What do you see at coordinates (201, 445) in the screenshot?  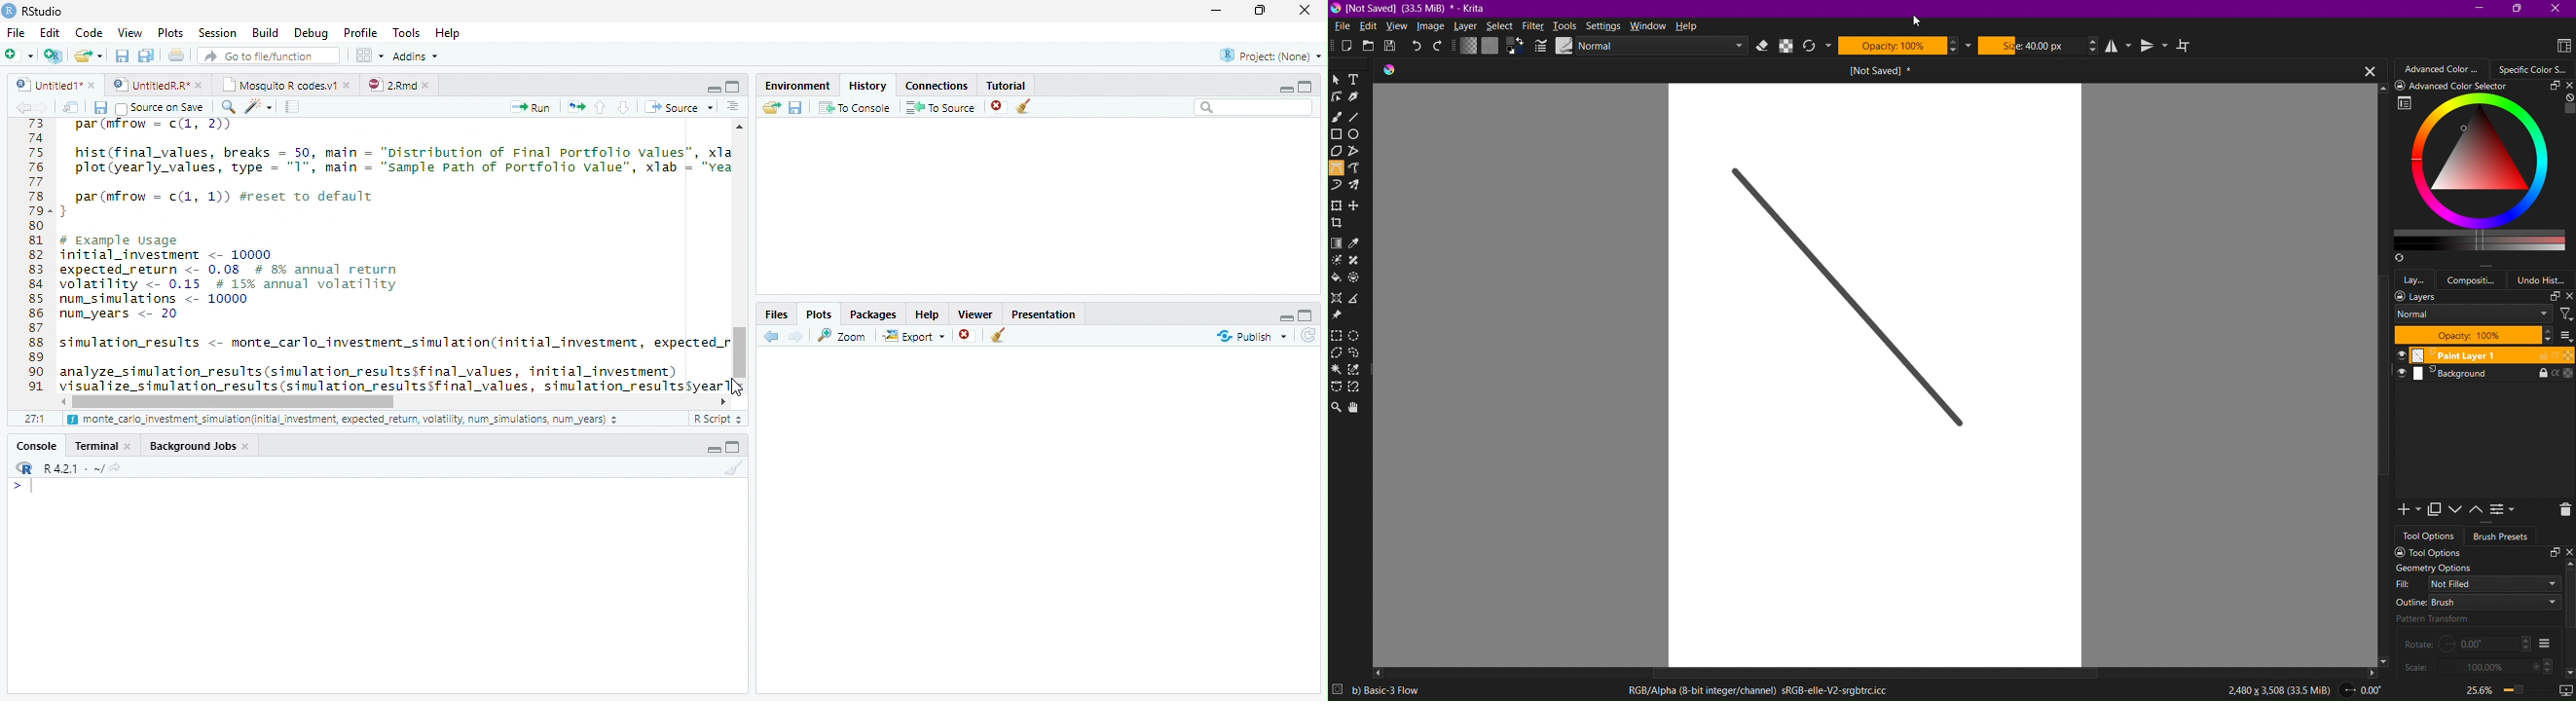 I see `Background Jobs.` at bounding box center [201, 445].